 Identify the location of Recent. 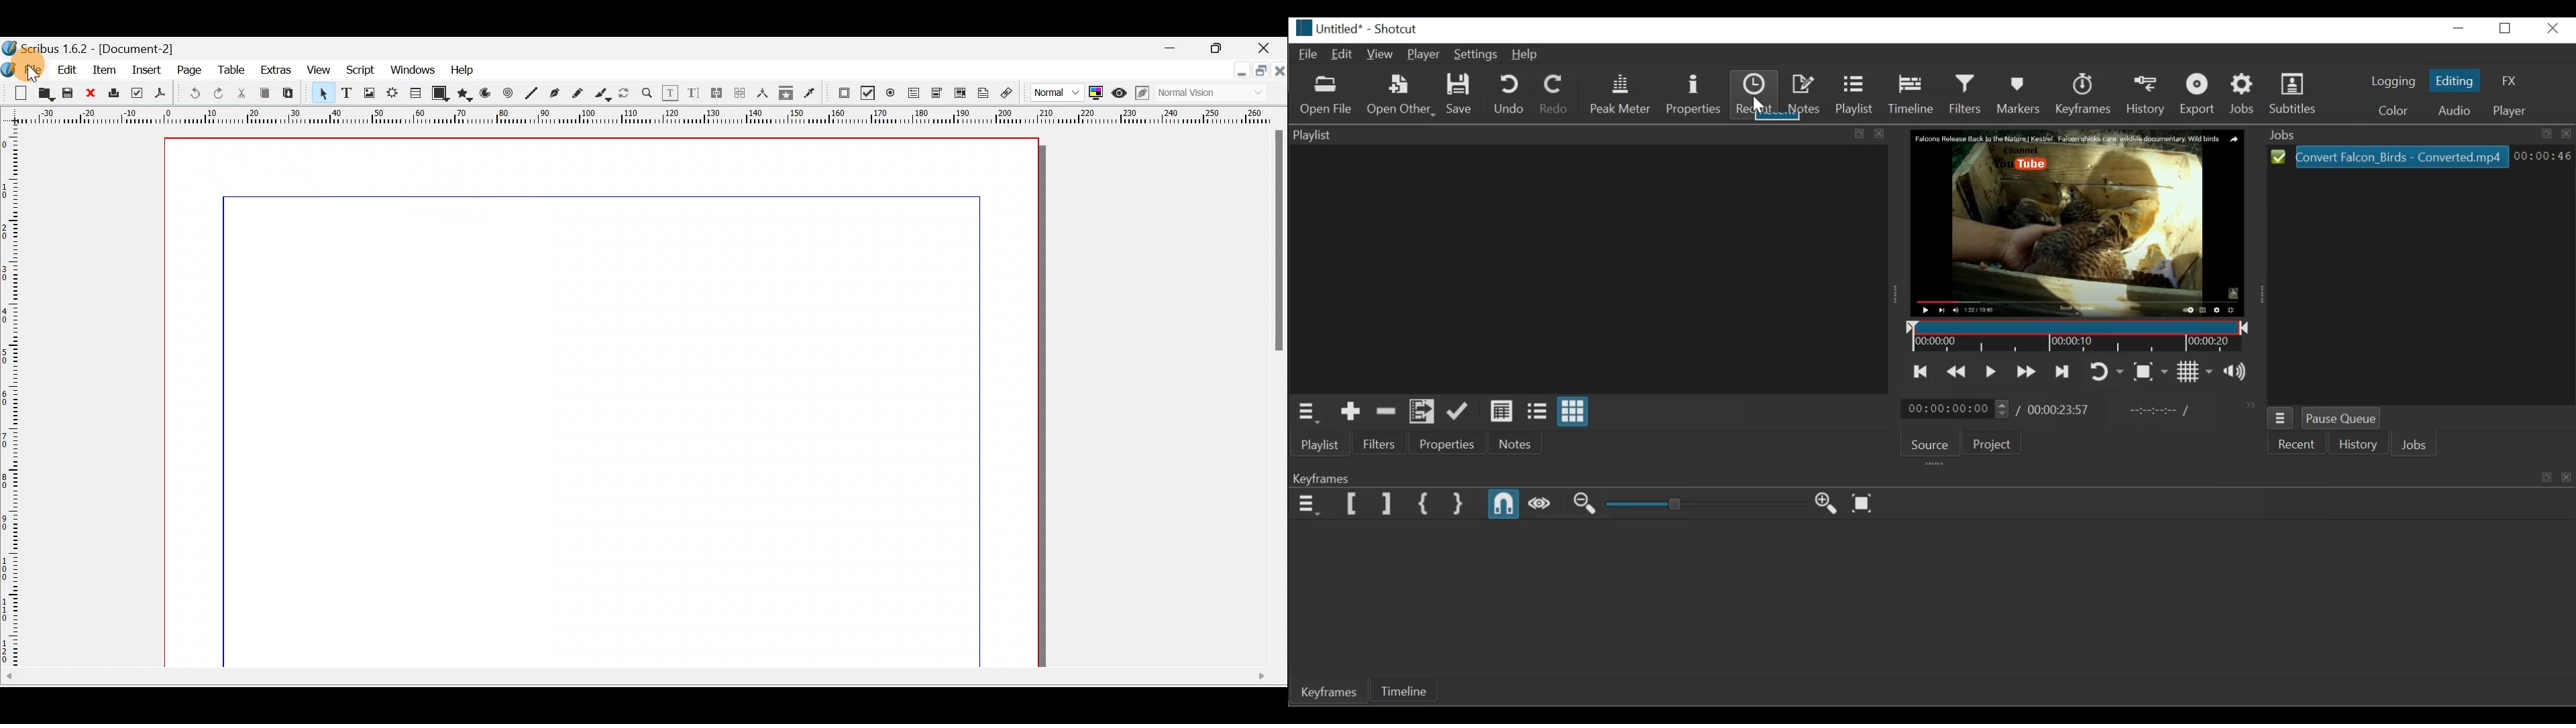
(1754, 94).